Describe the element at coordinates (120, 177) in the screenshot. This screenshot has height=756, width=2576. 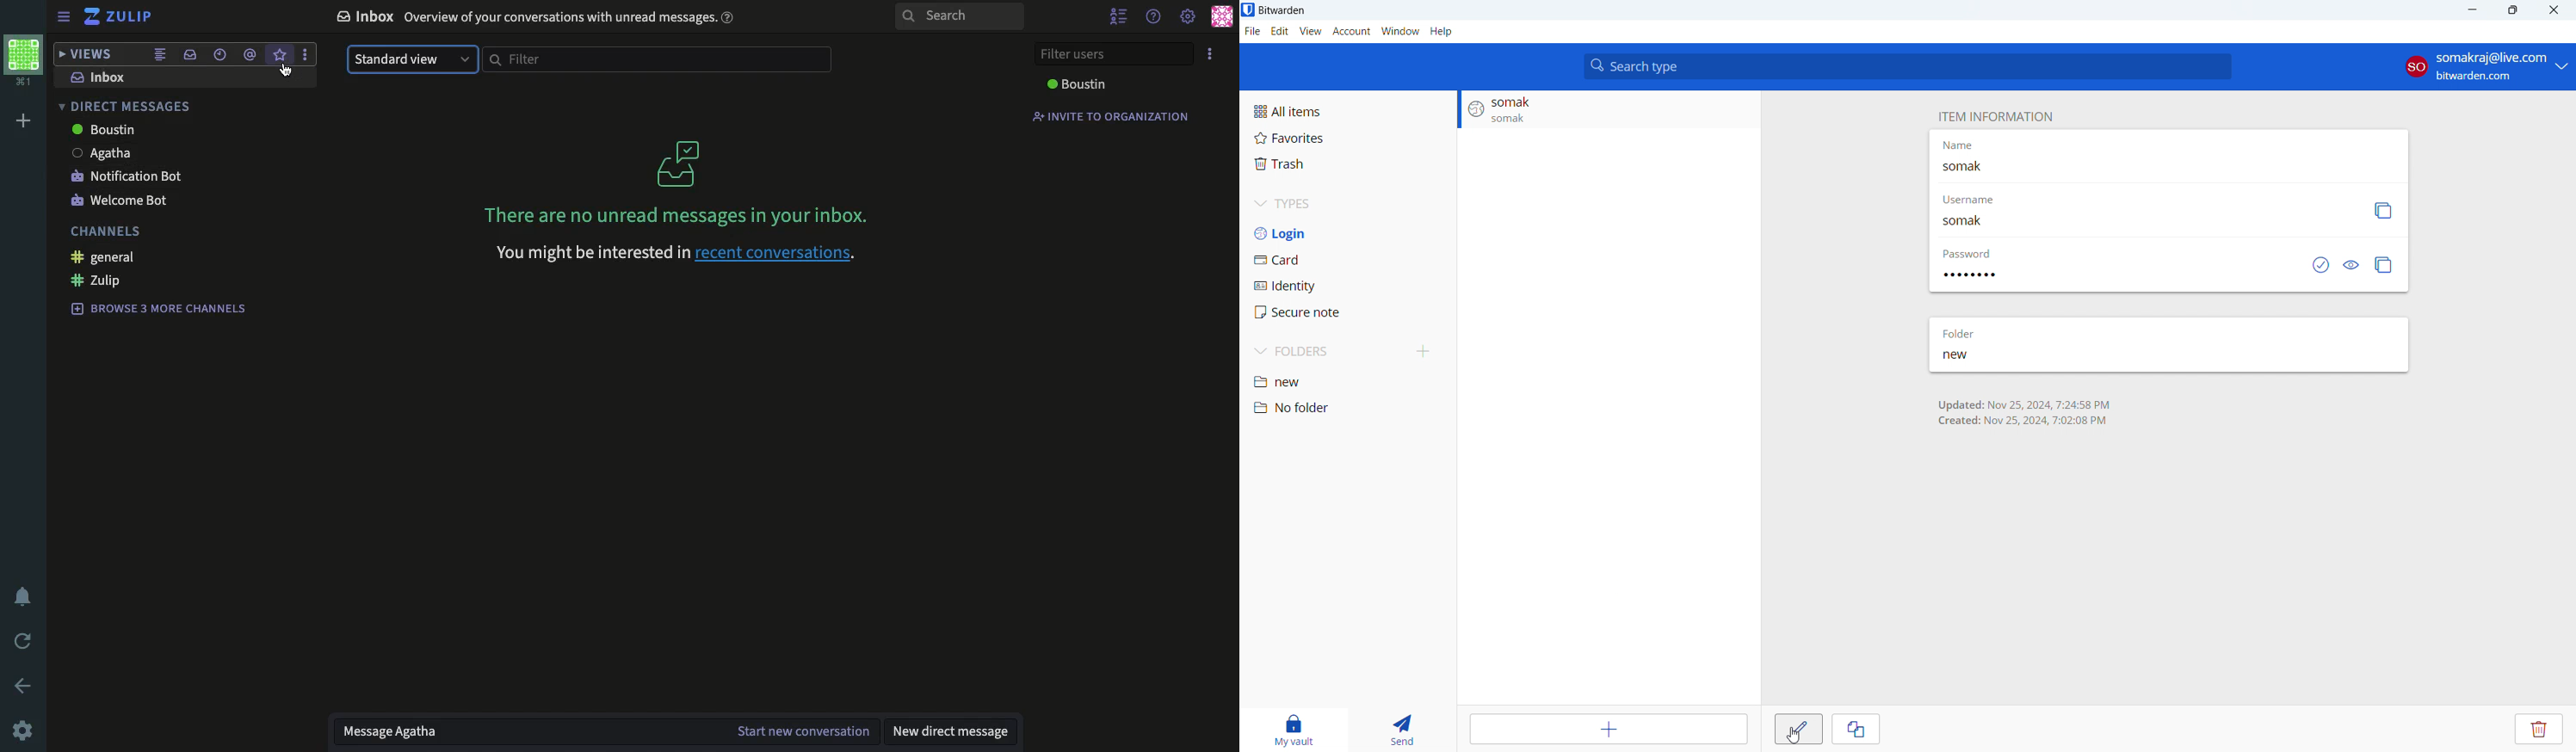
I see `notification bot` at that location.